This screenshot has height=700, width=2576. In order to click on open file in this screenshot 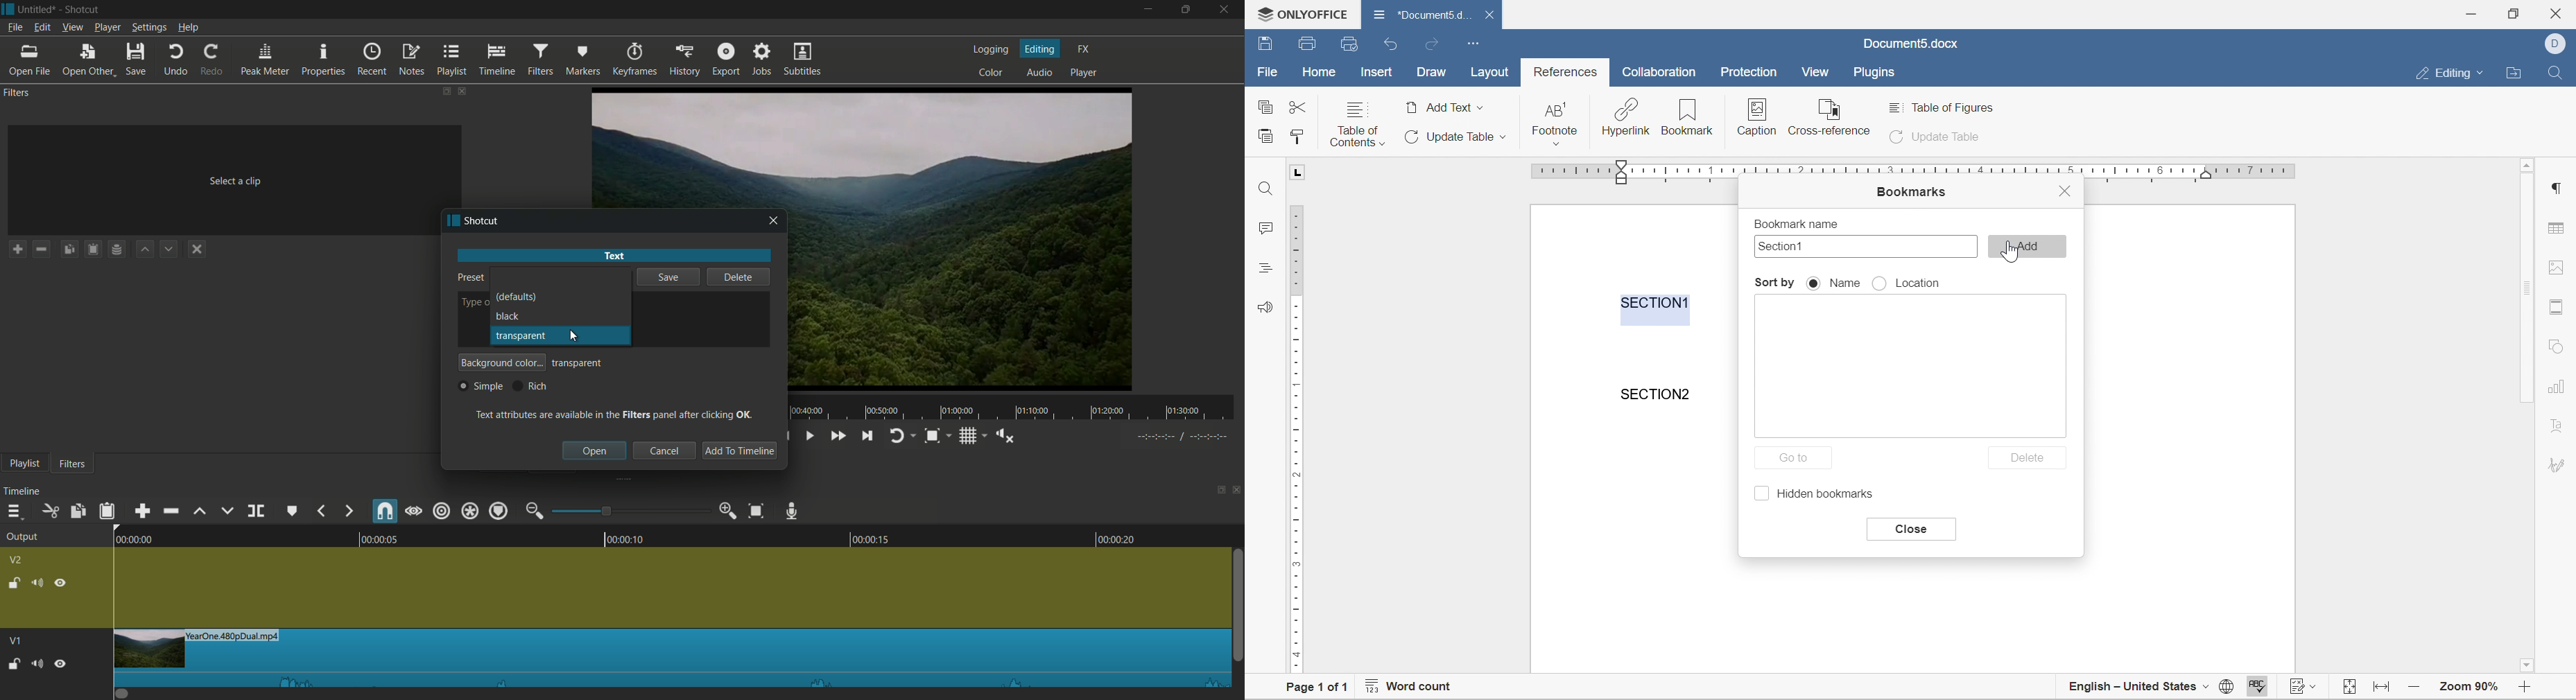, I will do `click(29, 61)`.